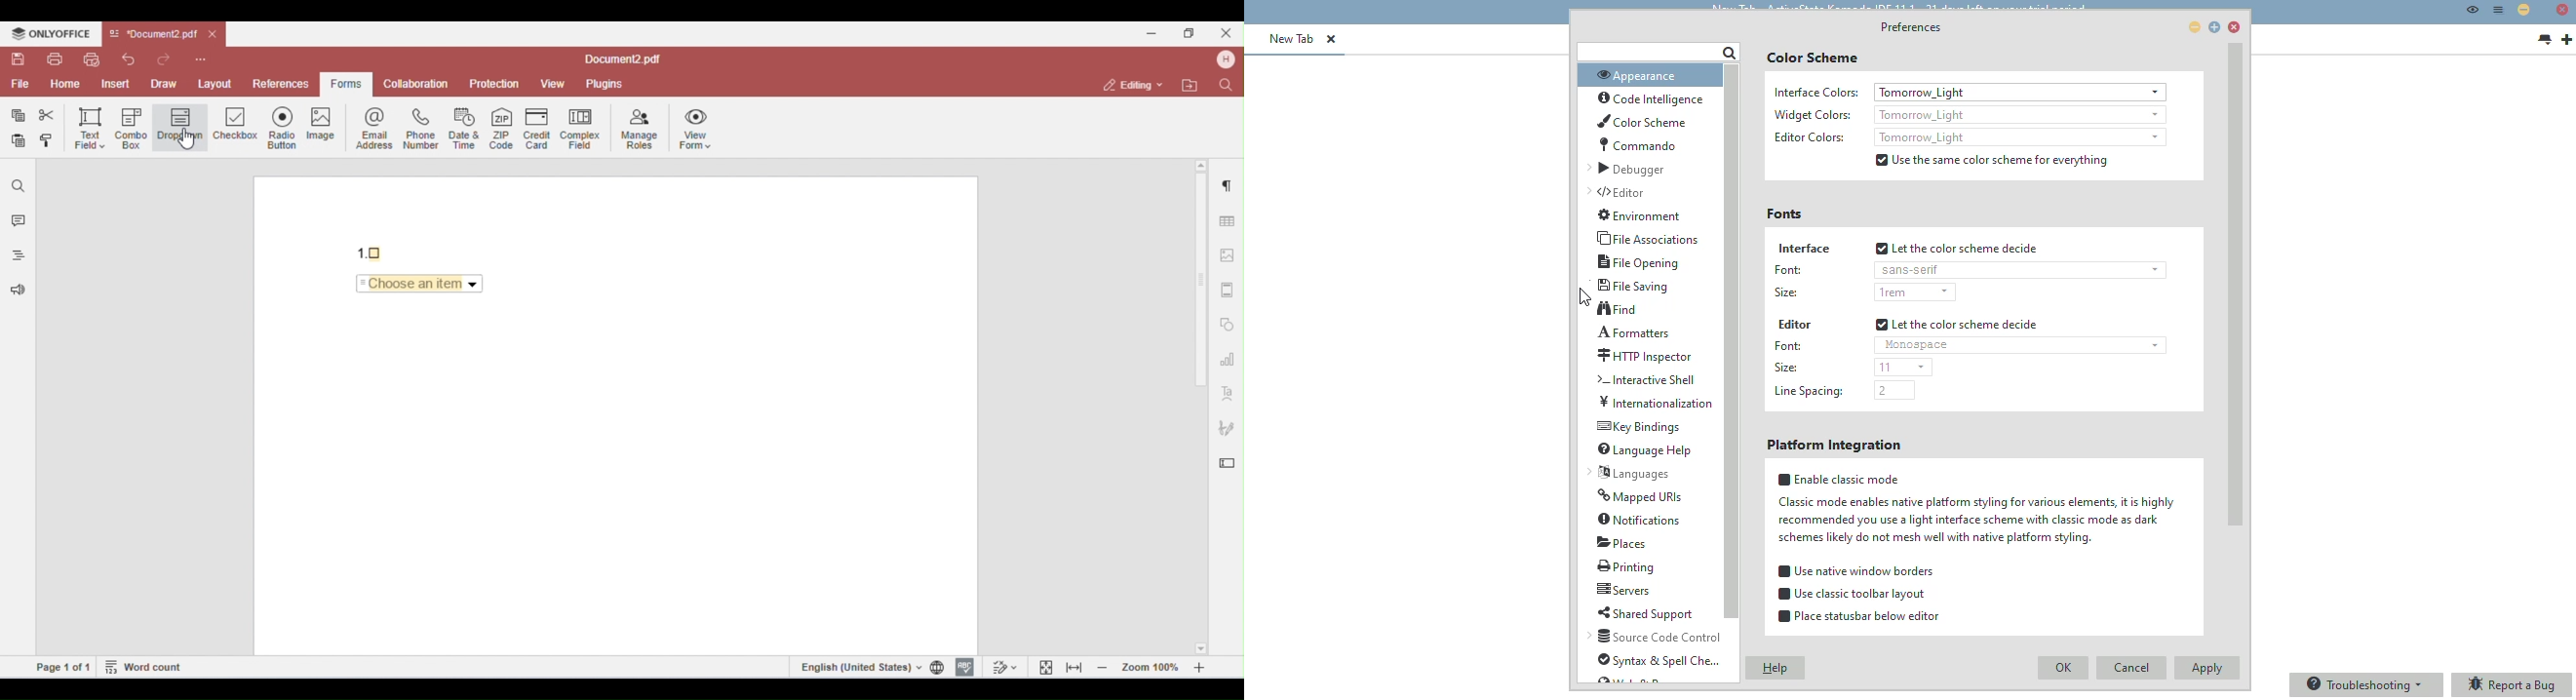 The image size is (2576, 700). Describe the element at coordinates (1835, 445) in the screenshot. I see `platform integration` at that location.